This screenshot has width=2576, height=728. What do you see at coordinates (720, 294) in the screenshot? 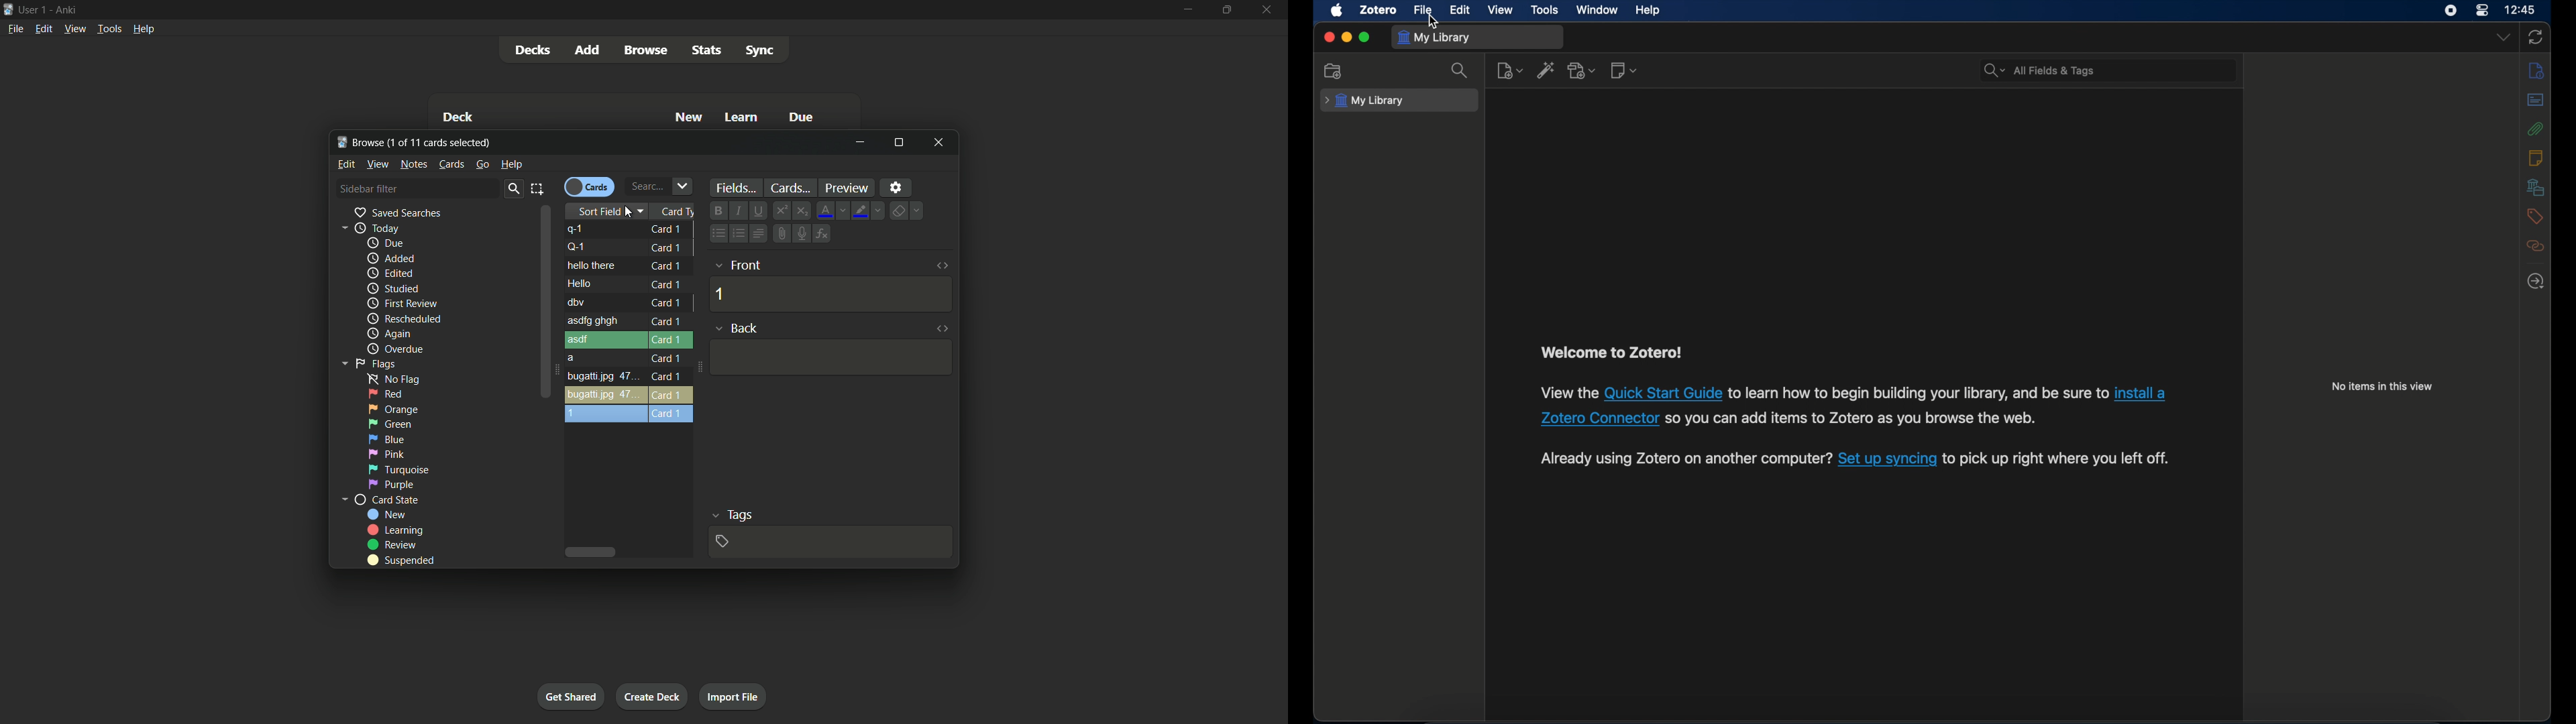
I see `1` at bounding box center [720, 294].